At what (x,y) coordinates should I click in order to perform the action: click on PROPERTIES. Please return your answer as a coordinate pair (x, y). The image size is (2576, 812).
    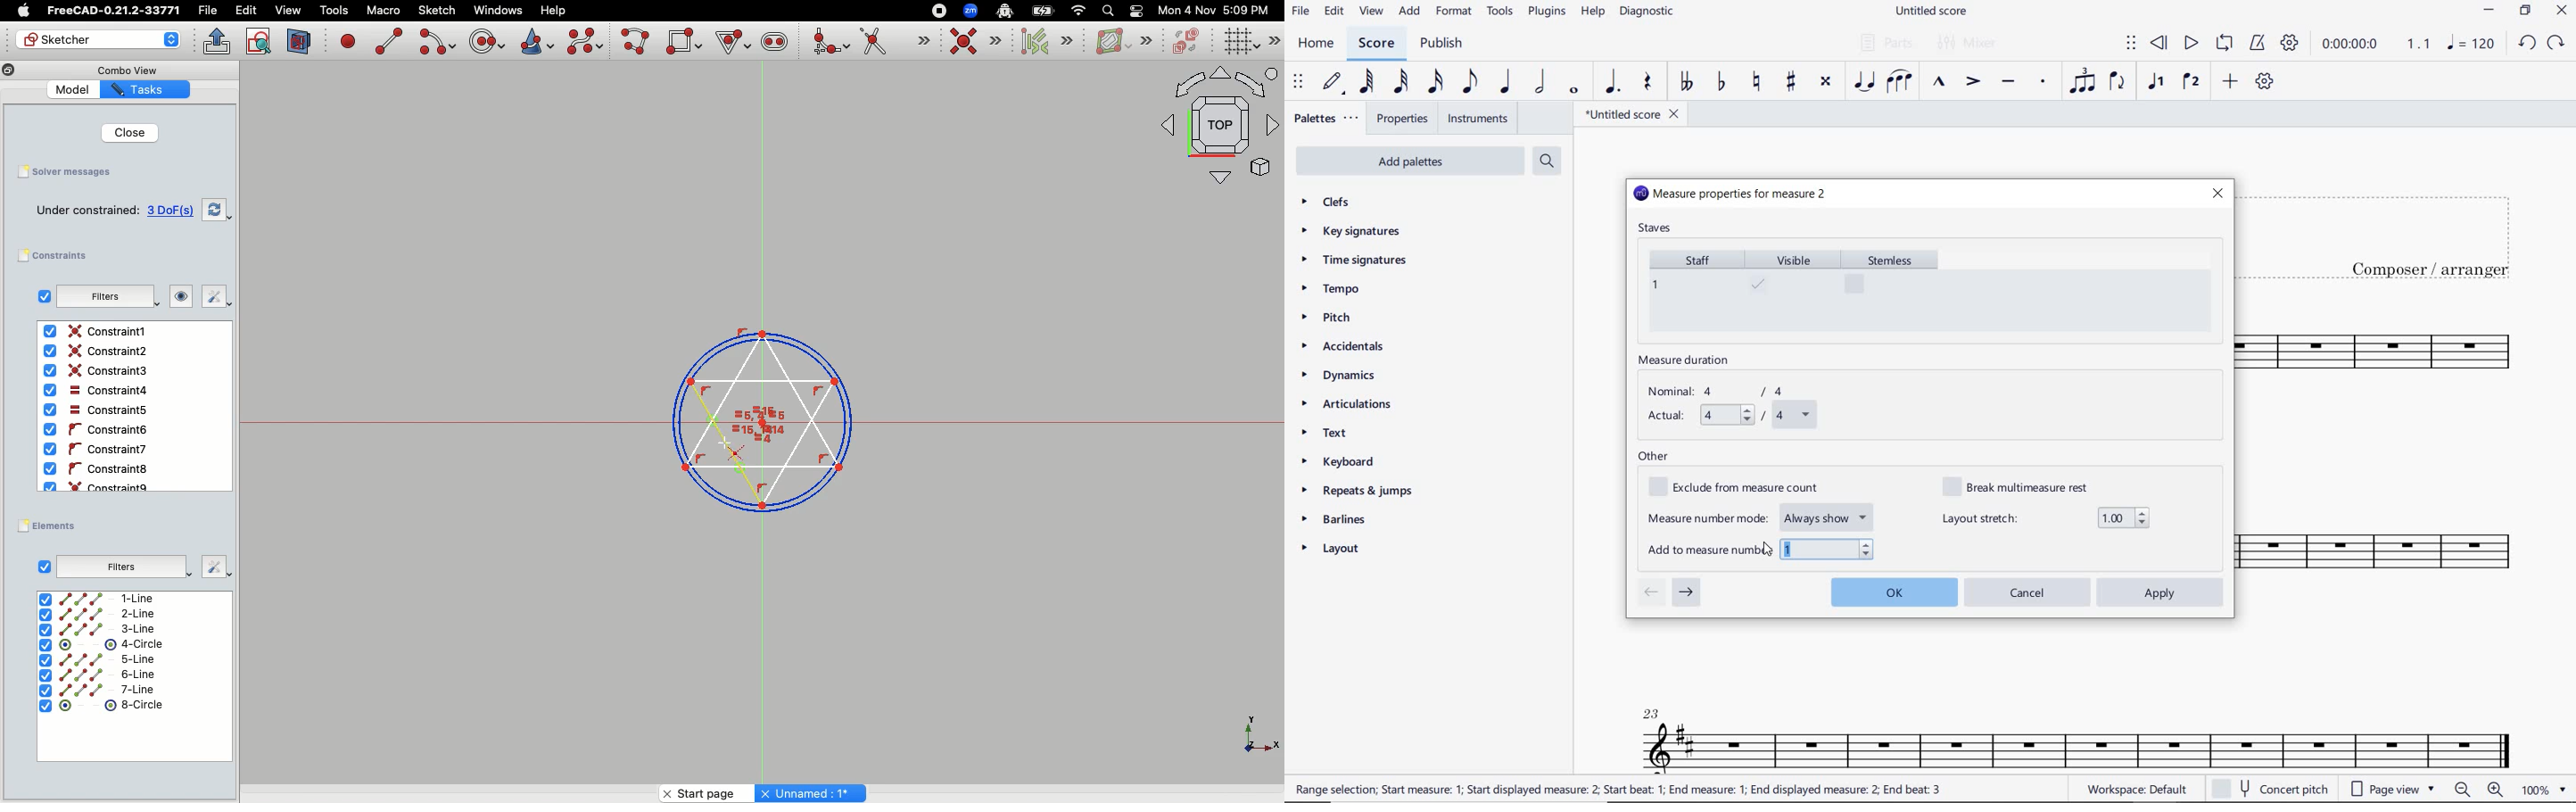
    Looking at the image, I should click on (1401, 121).